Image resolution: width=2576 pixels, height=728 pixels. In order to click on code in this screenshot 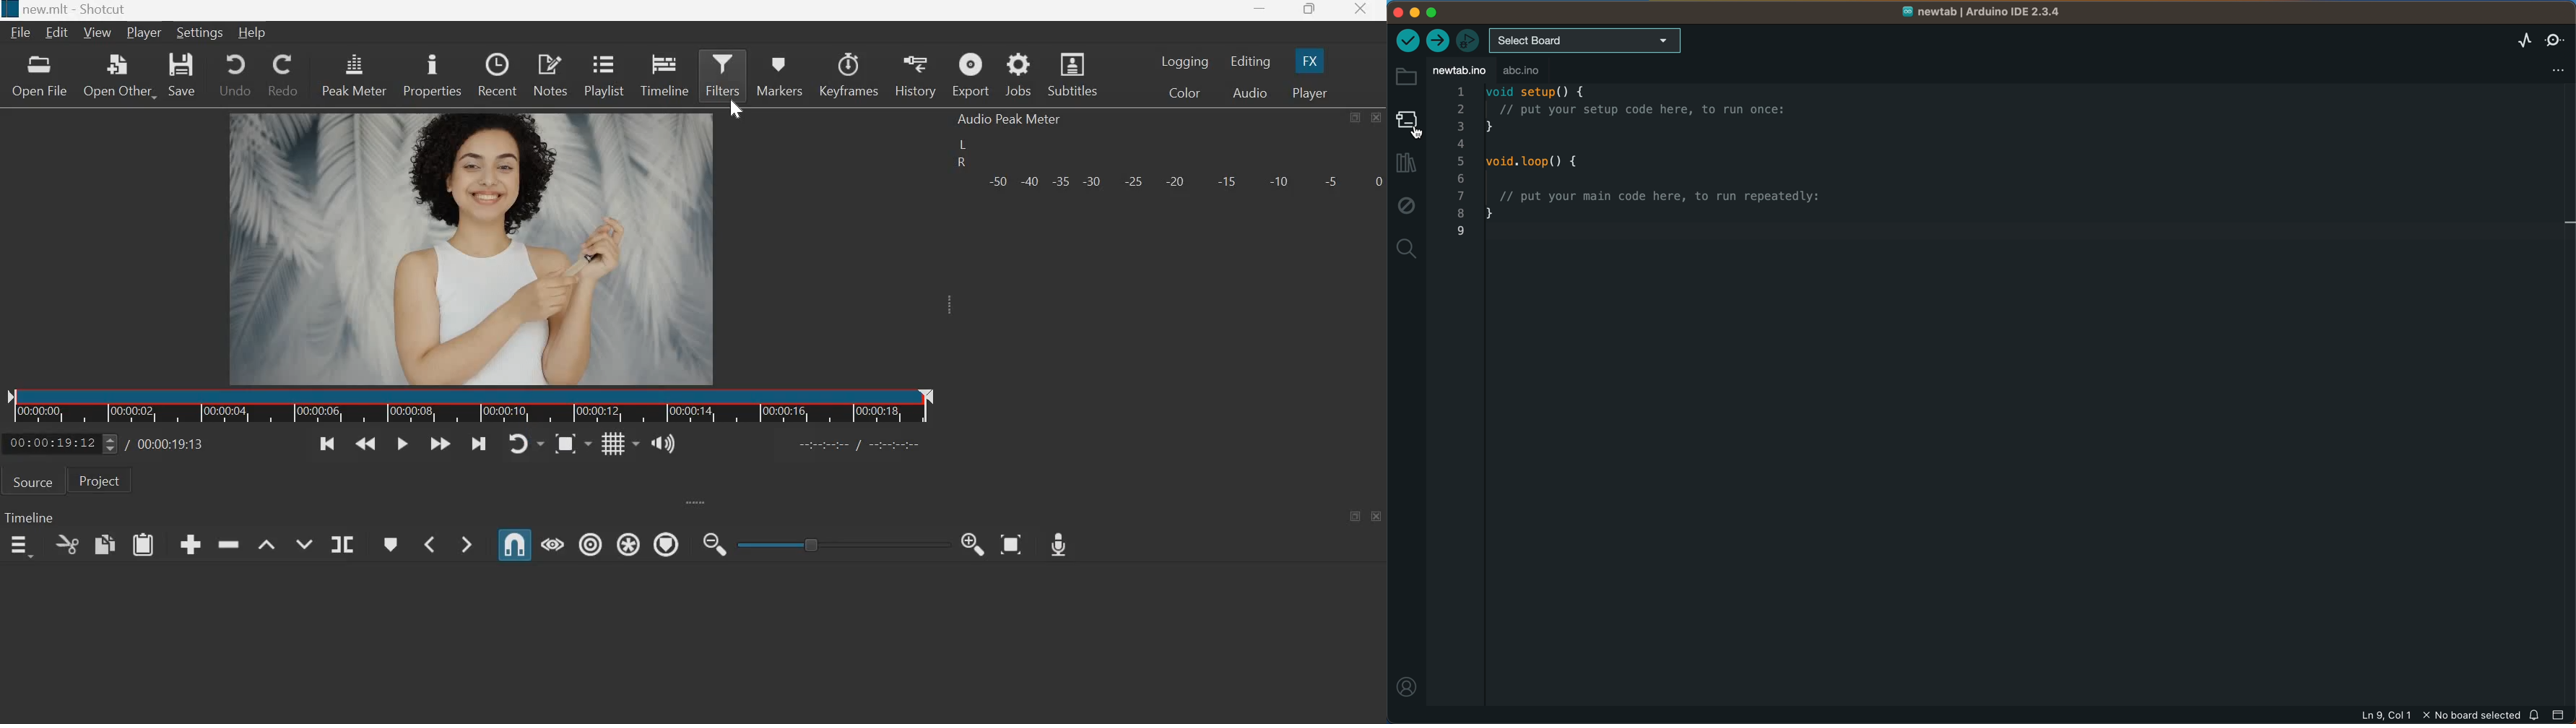, I will do `click(1677, 173)`.